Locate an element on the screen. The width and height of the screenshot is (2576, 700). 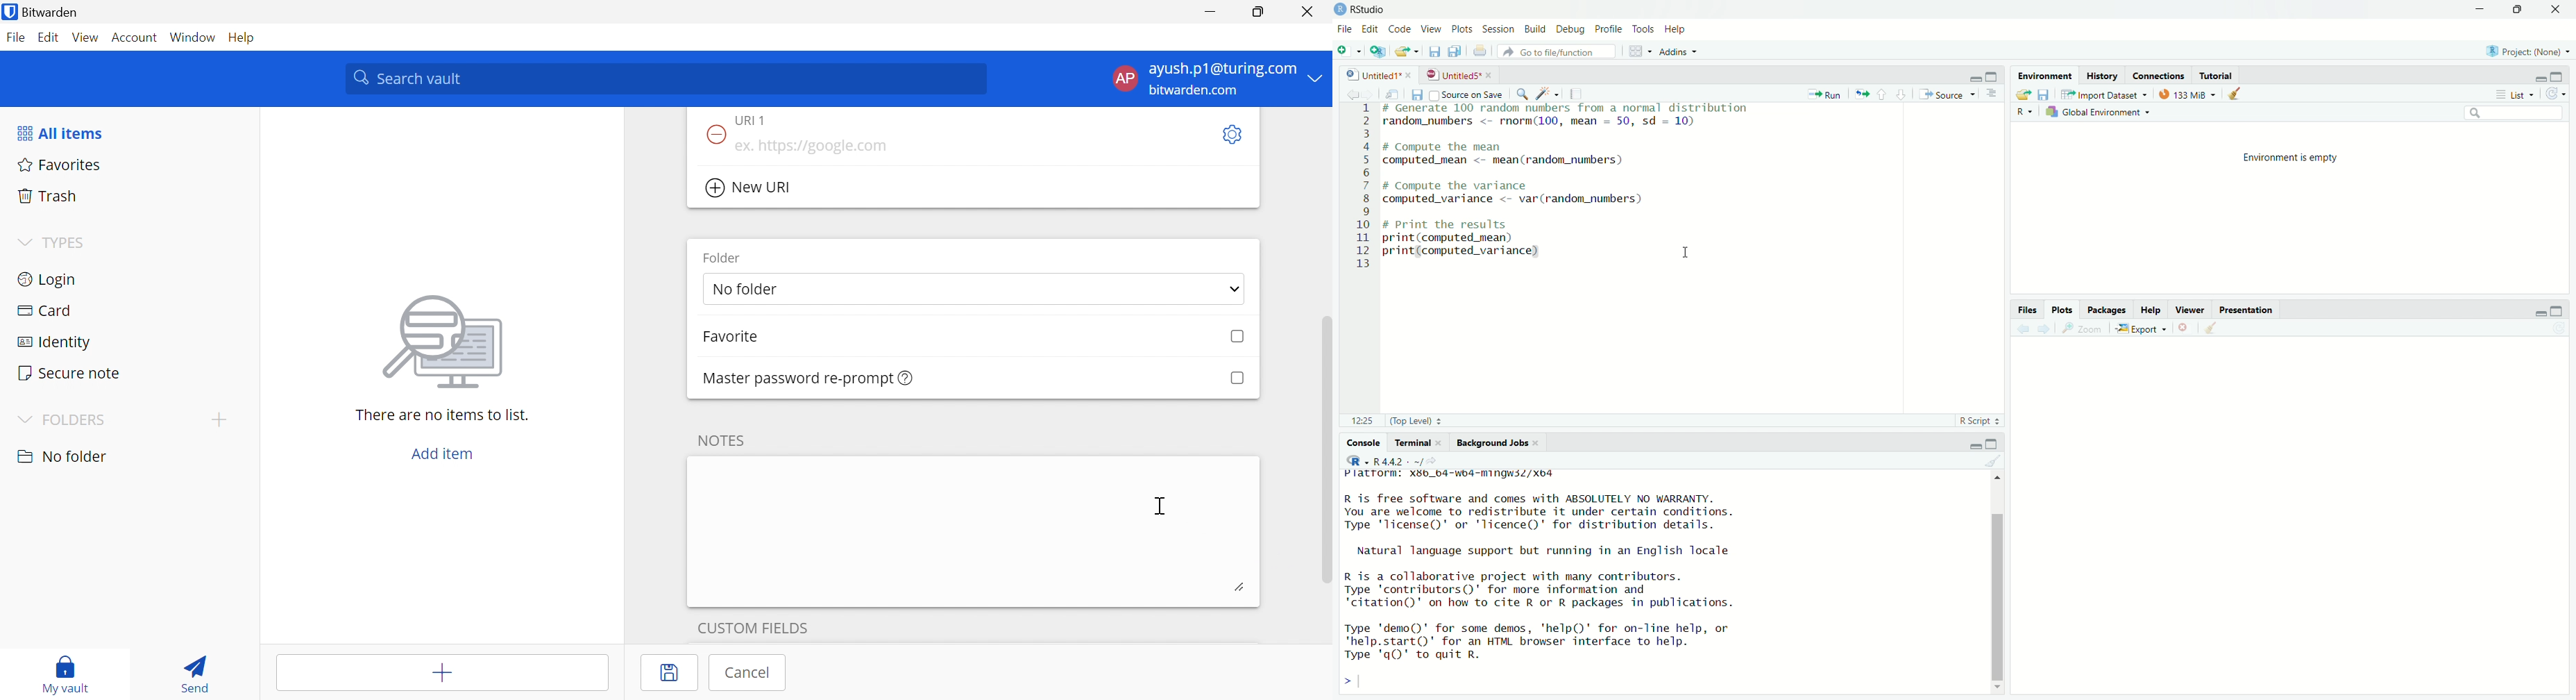
(Top level) is located at coordinates (1420, 421).